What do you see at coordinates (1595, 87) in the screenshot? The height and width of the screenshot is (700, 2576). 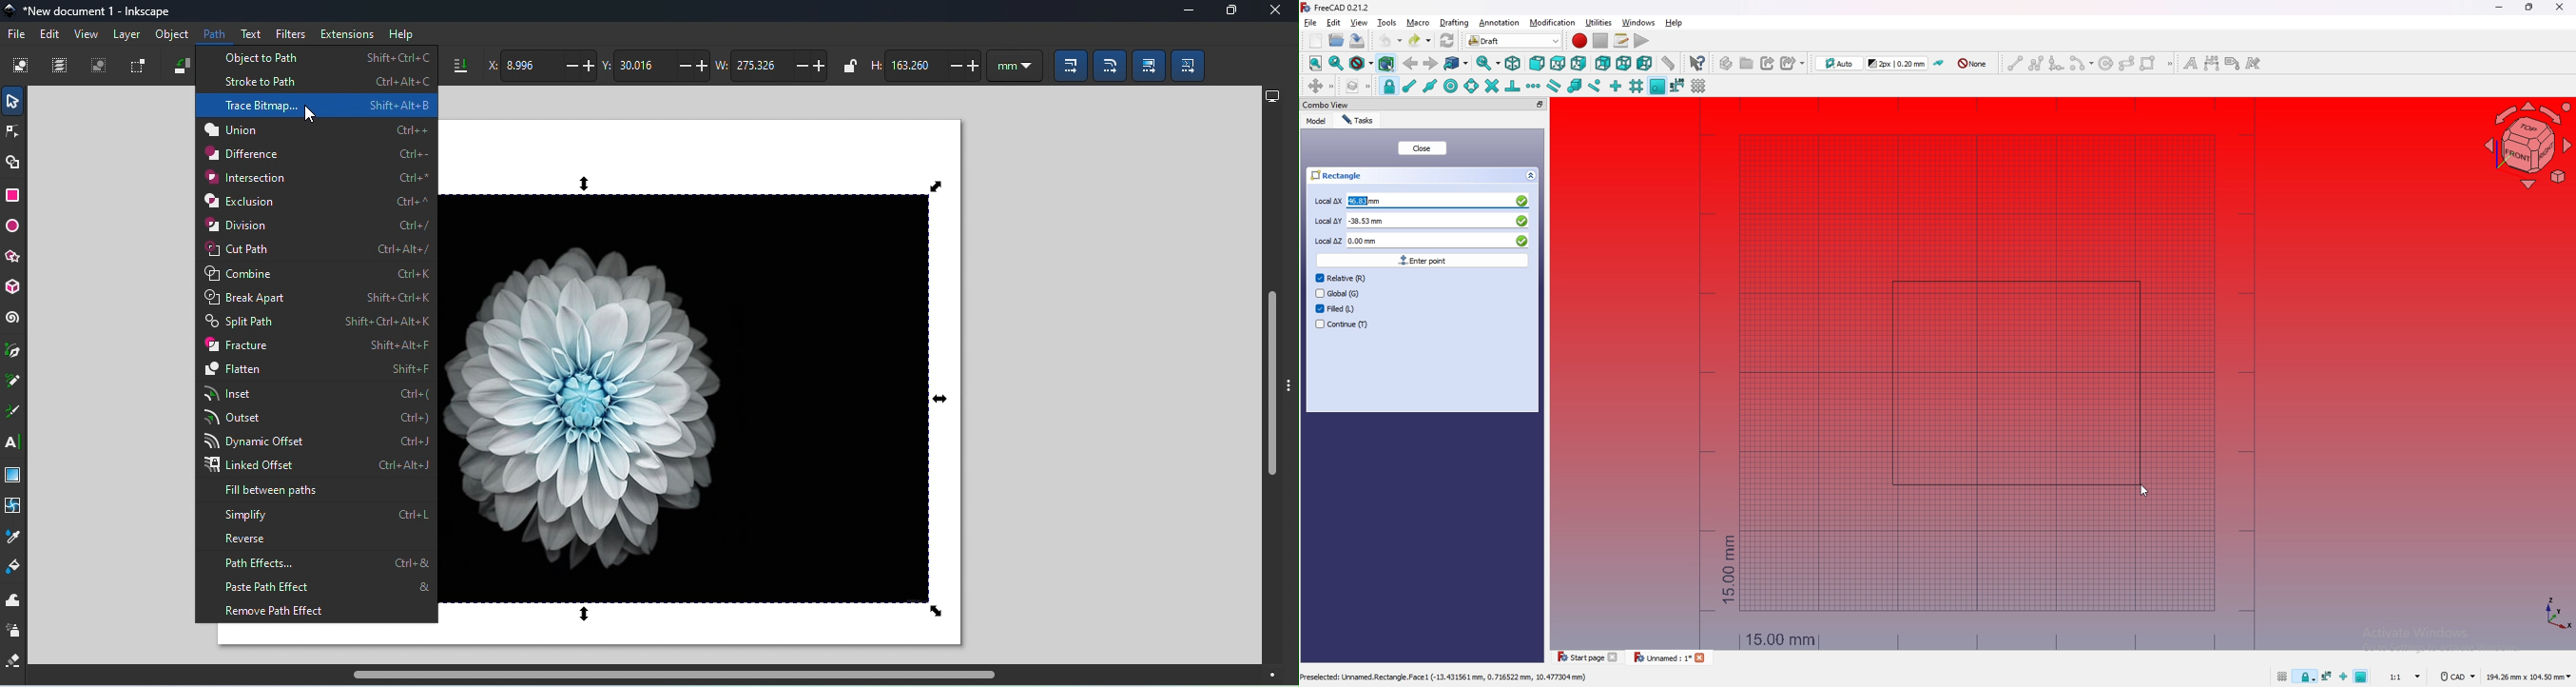 I see `snap near` at bounding box center [1595, 87].